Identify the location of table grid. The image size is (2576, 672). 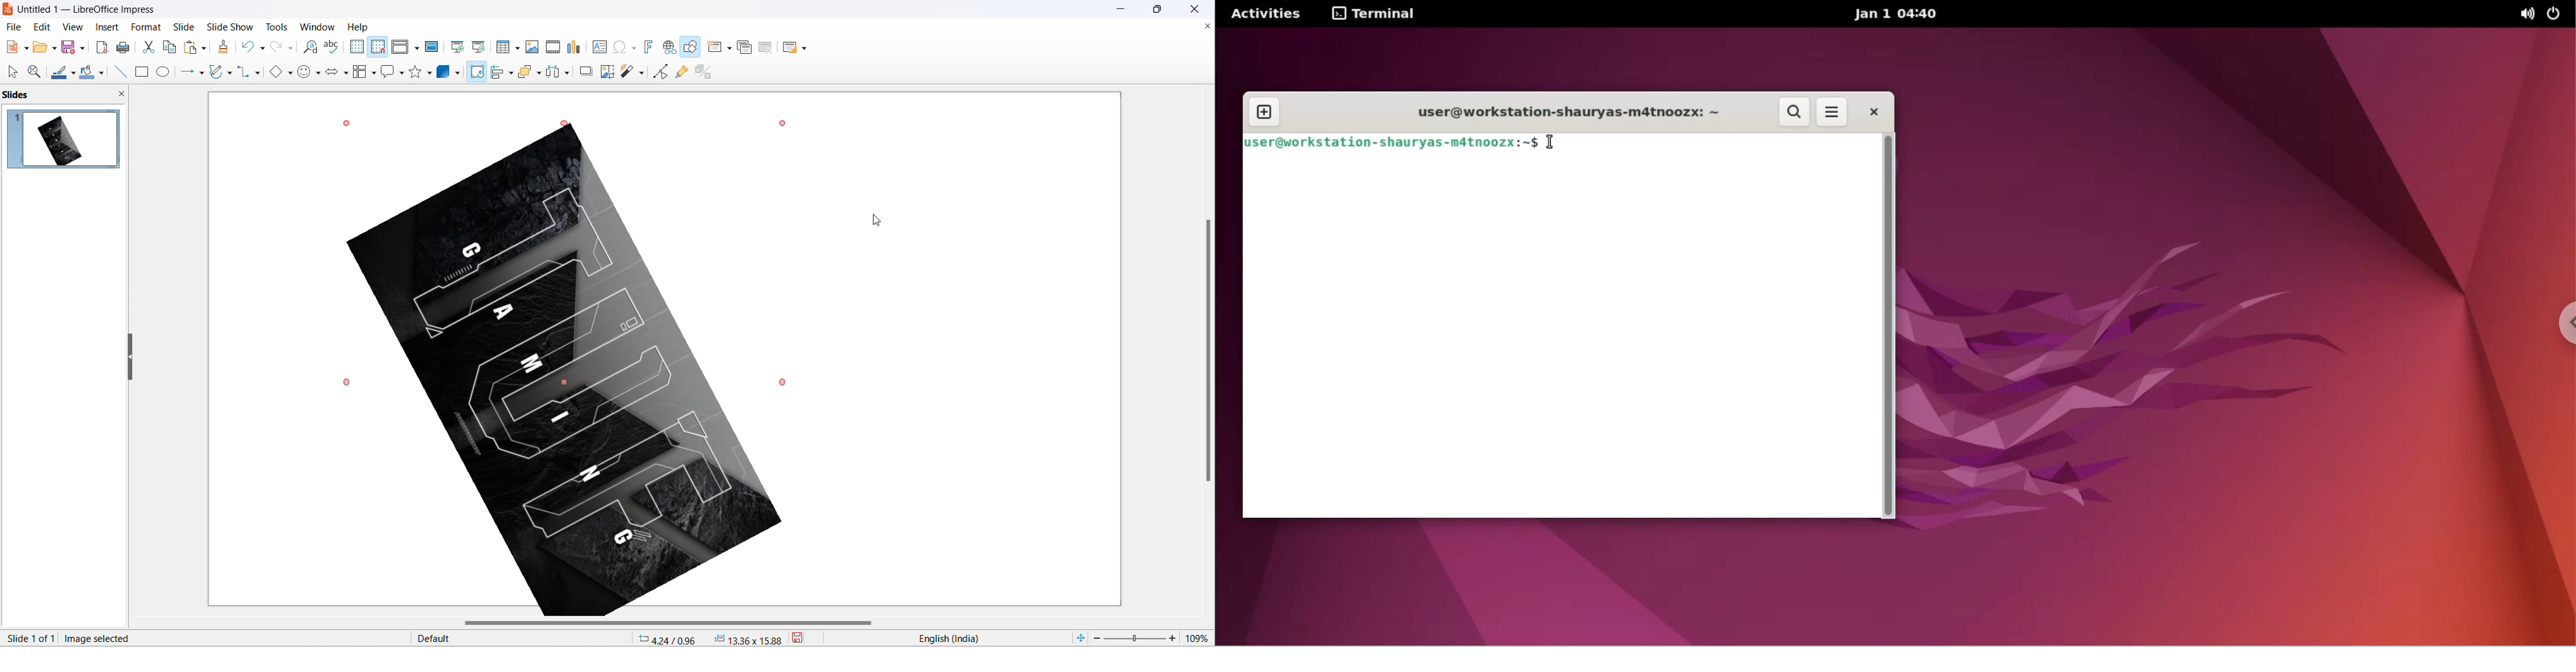
(518, 48).